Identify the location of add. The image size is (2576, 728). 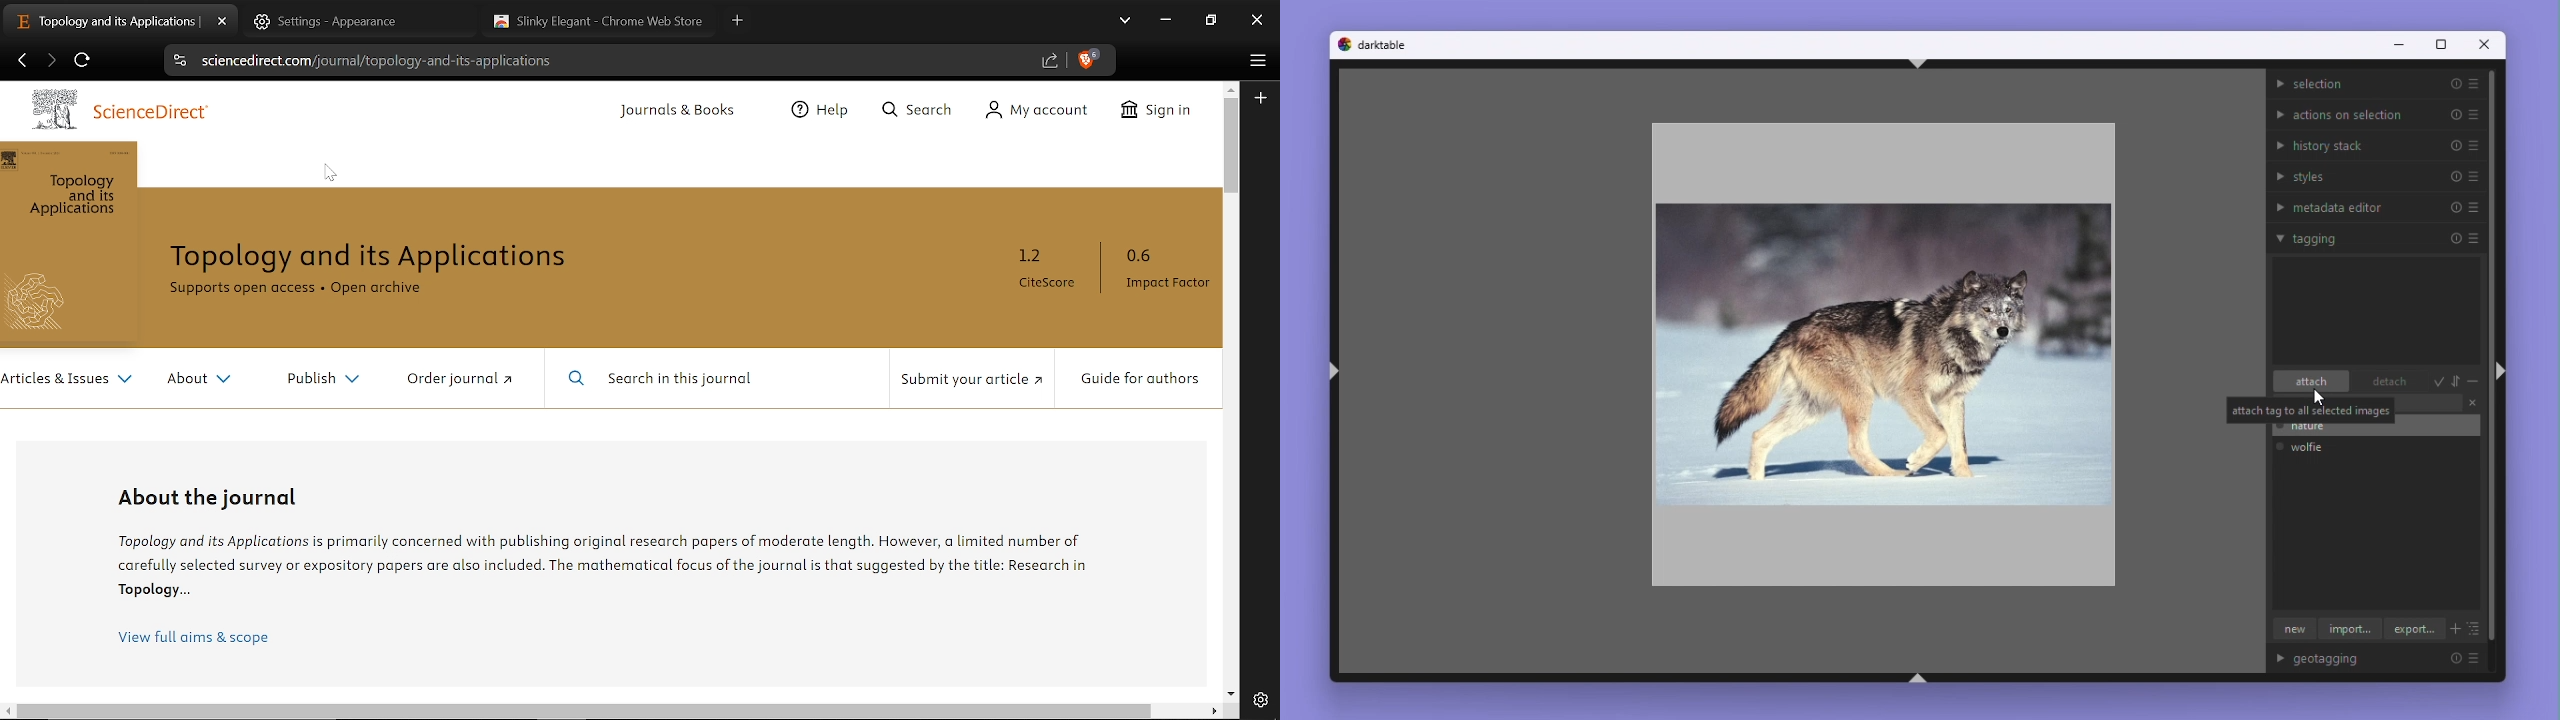
(2454, 631).